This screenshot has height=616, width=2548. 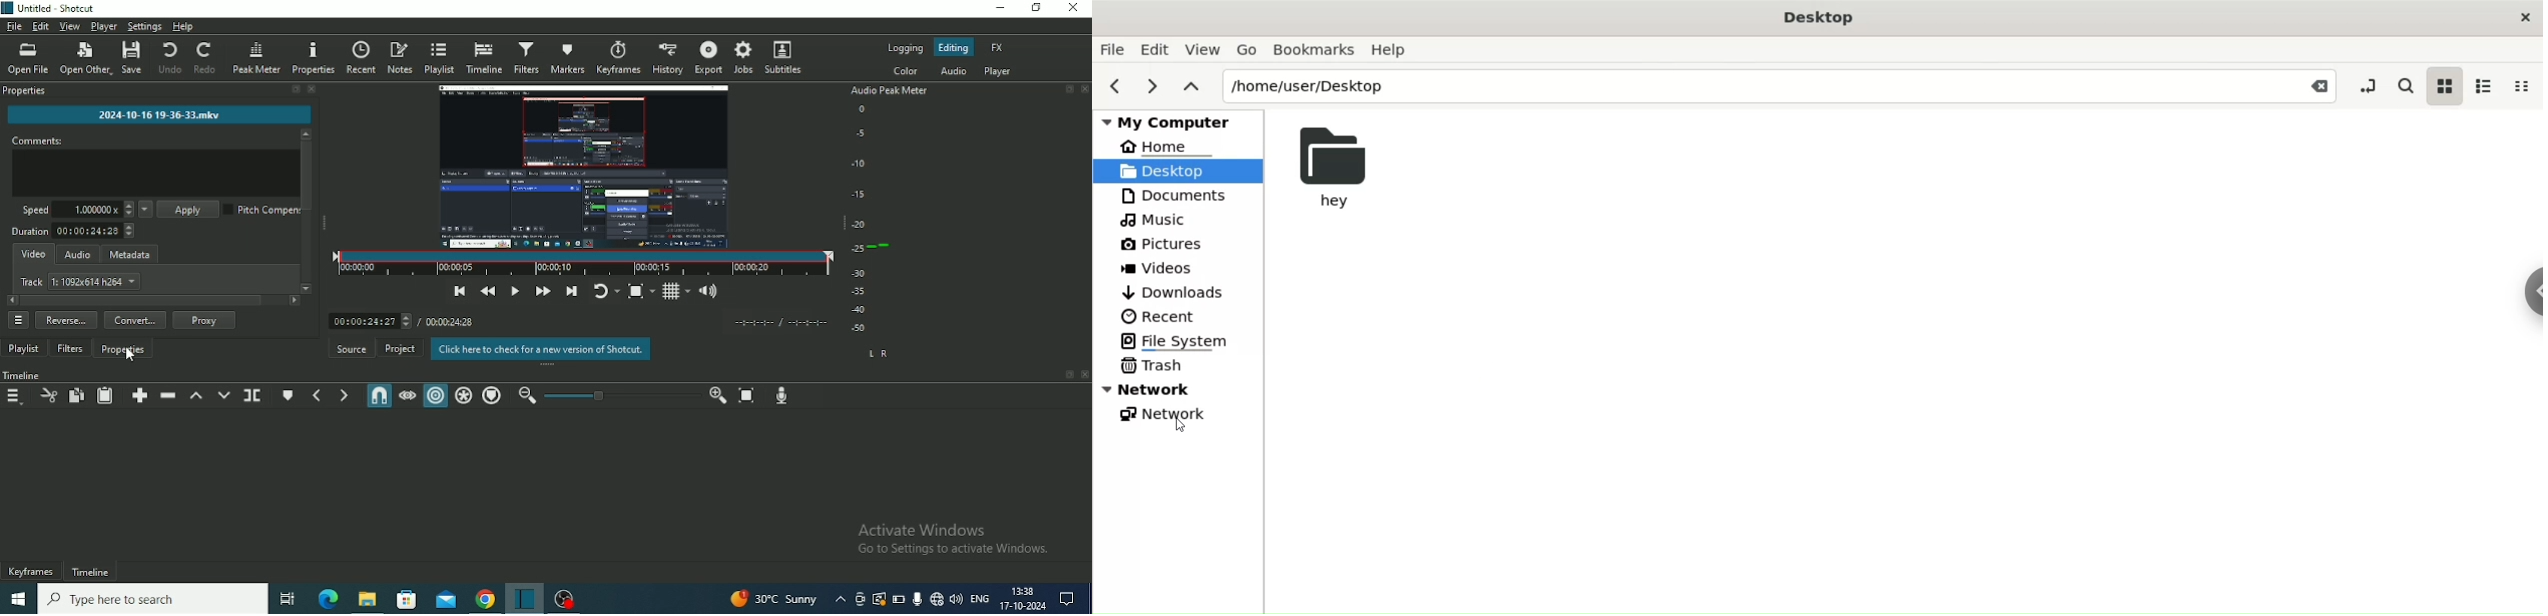 What do you see at coordinates (1070, 374) in the screenshot?
I see `Expand` at bounding box center [1070, 374].